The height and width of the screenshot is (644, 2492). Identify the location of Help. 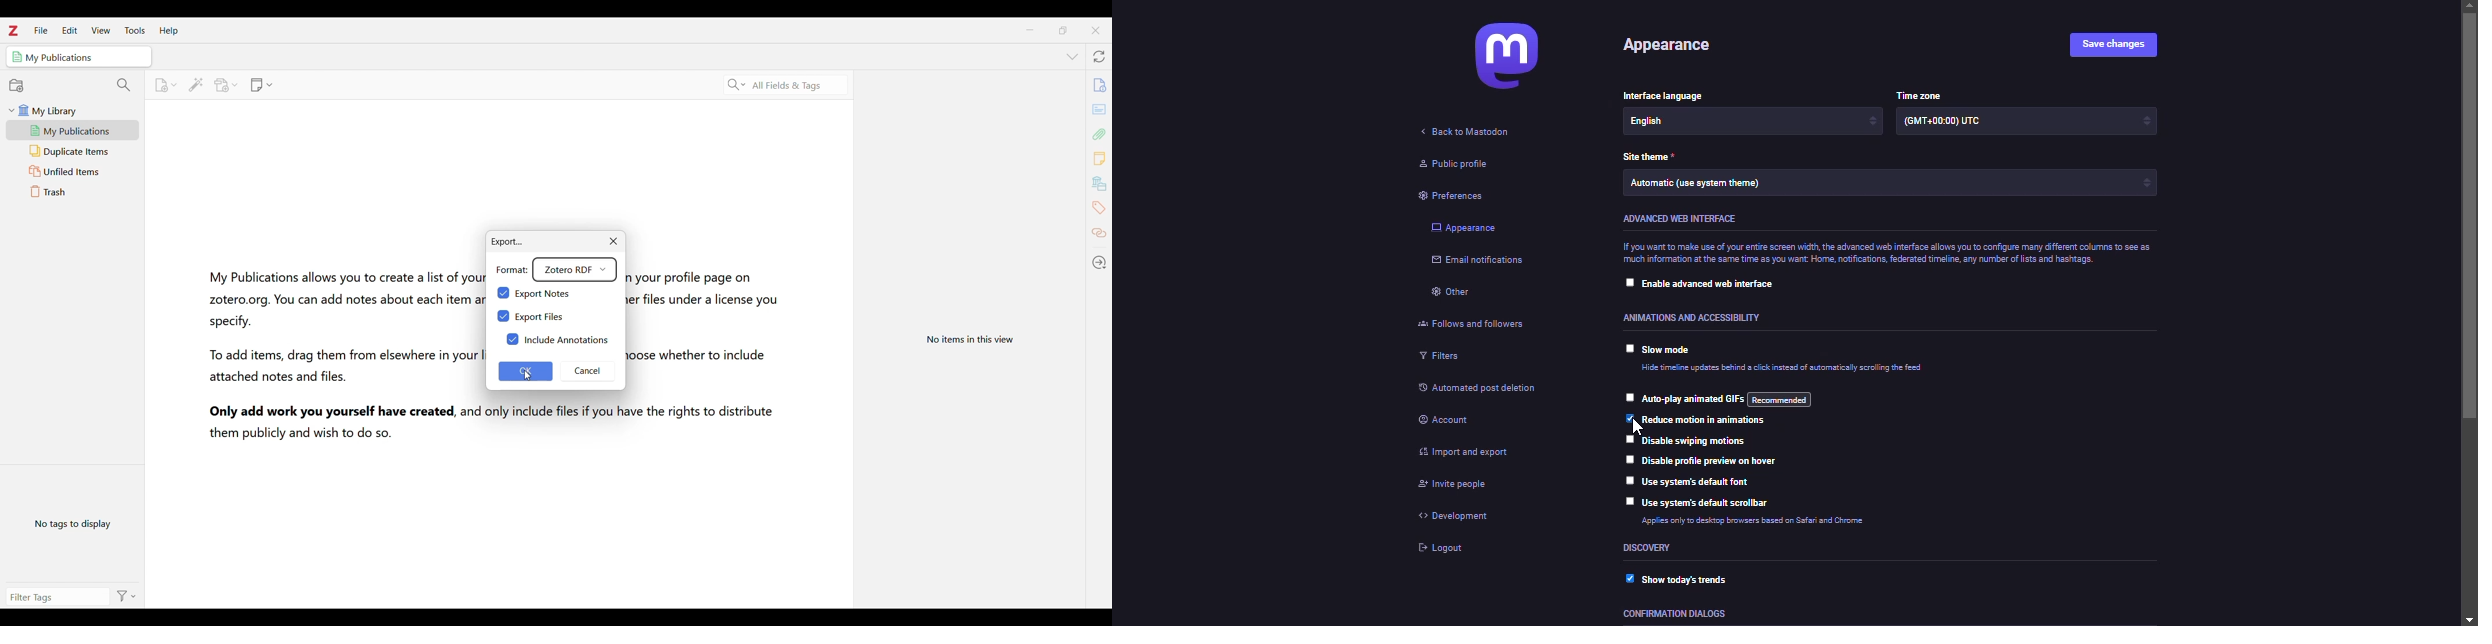
(169, 31).